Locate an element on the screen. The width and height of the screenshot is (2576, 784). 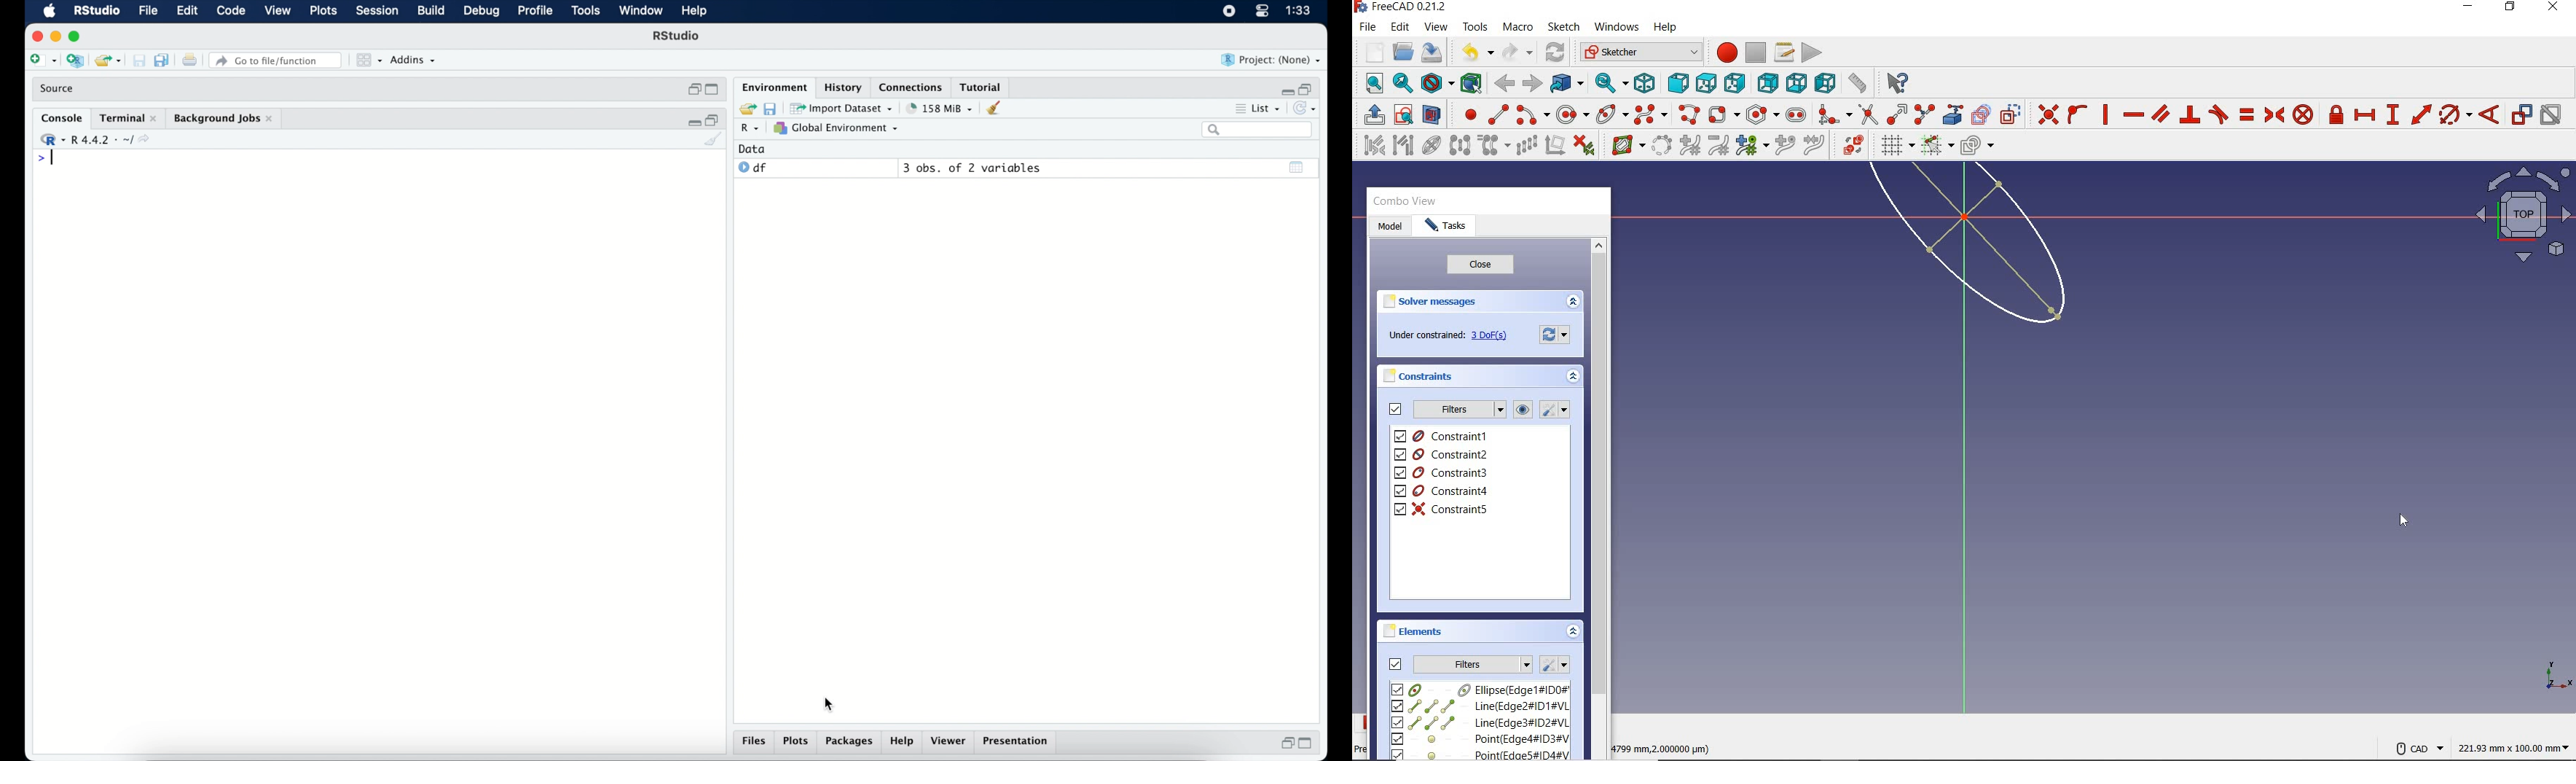
restore down is located at coordinates (1286, 745).